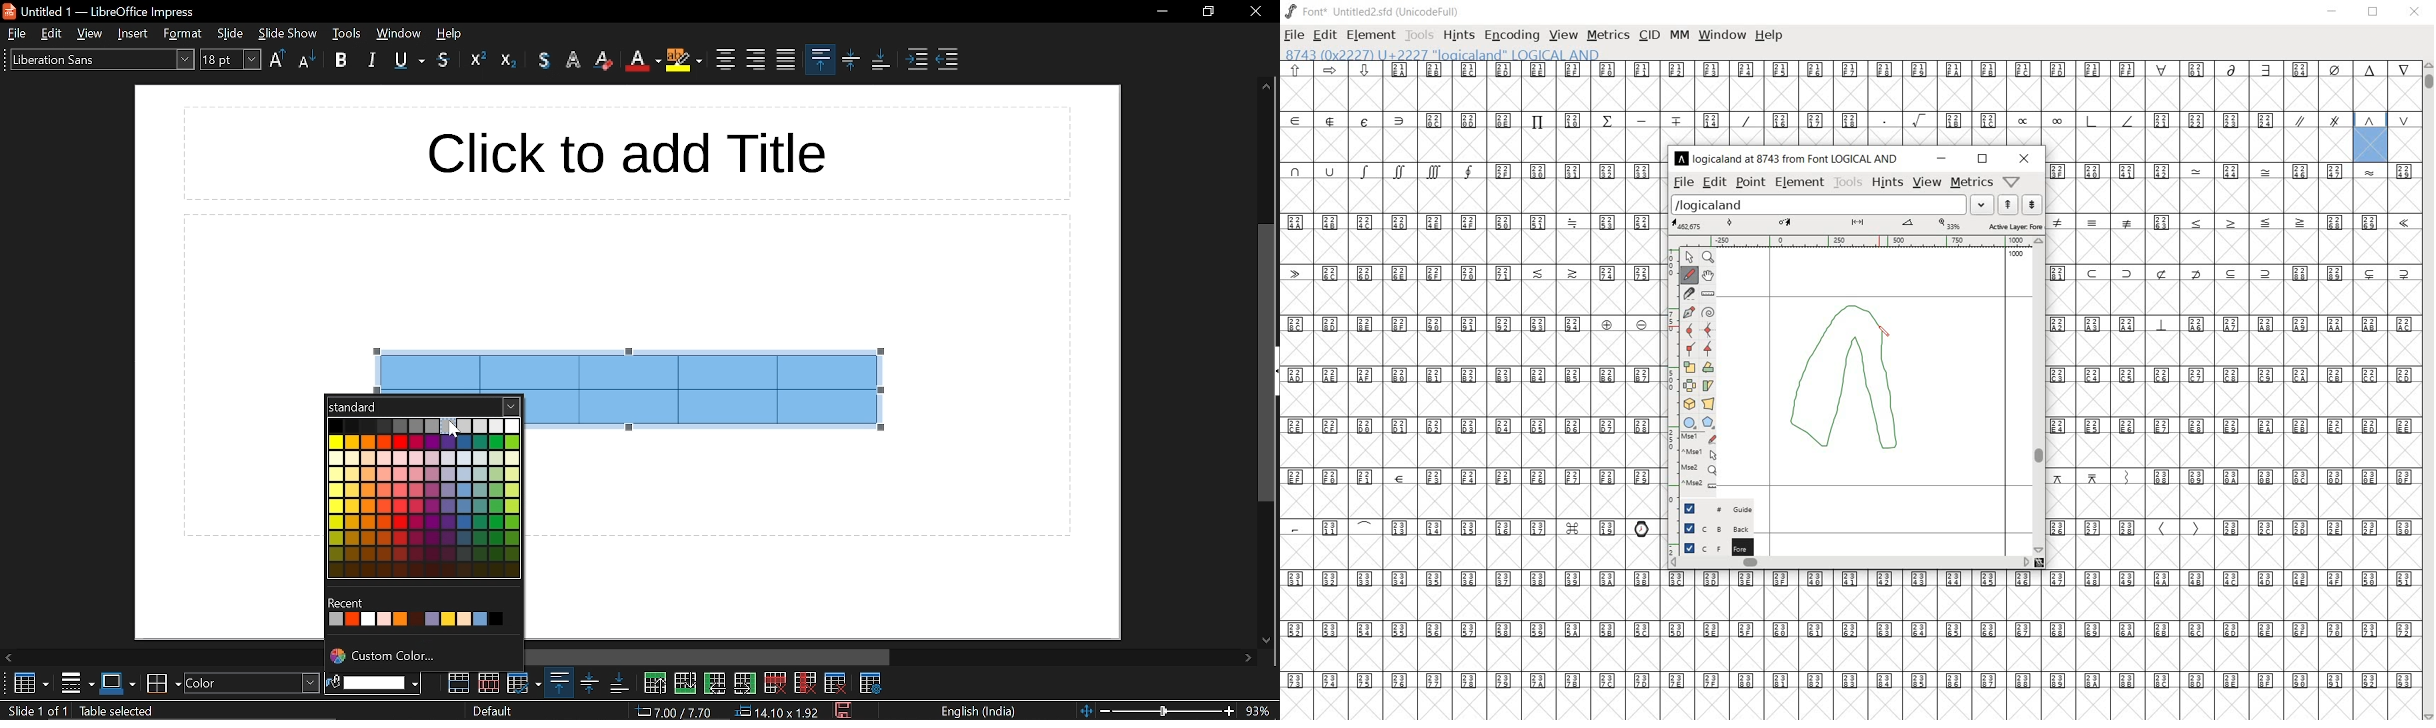 This screenshot has height=728, width=2436. I want to click on fit to page , so click(1086, 709).